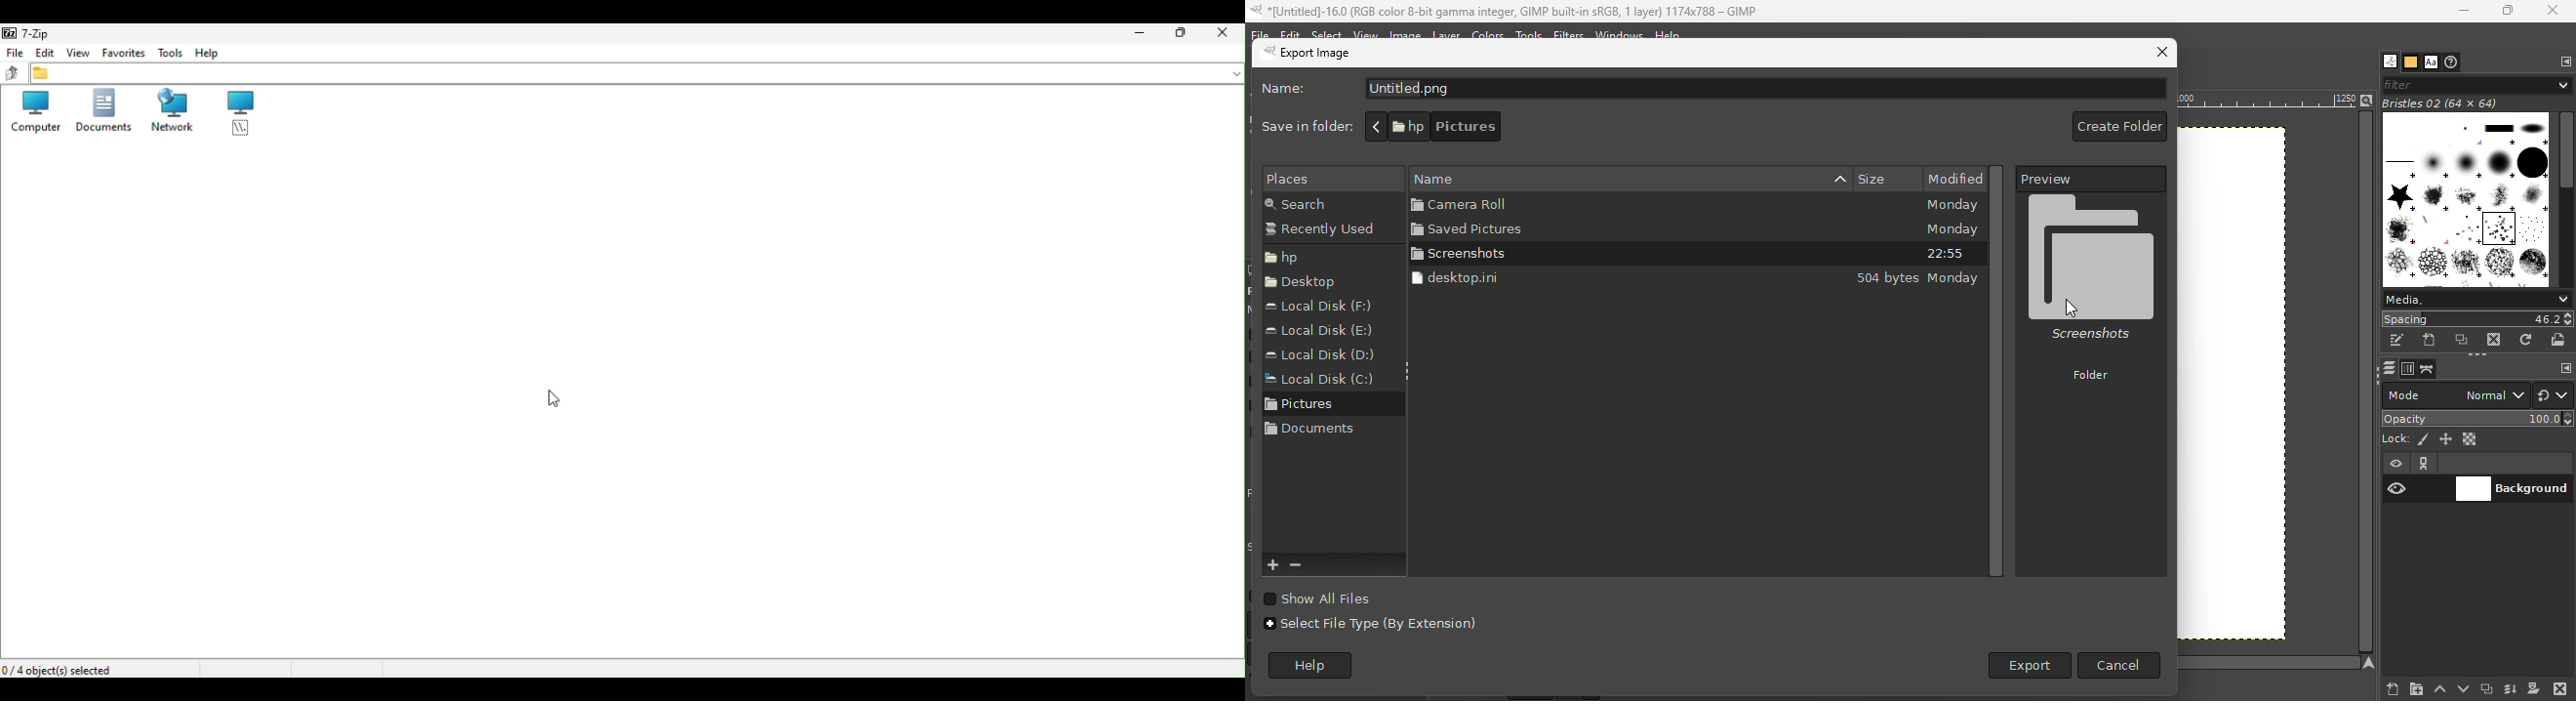  What do you see at coordinates (1946, 255) in the screenshot?
I see `22:55` at bounding box center [1946, 255].